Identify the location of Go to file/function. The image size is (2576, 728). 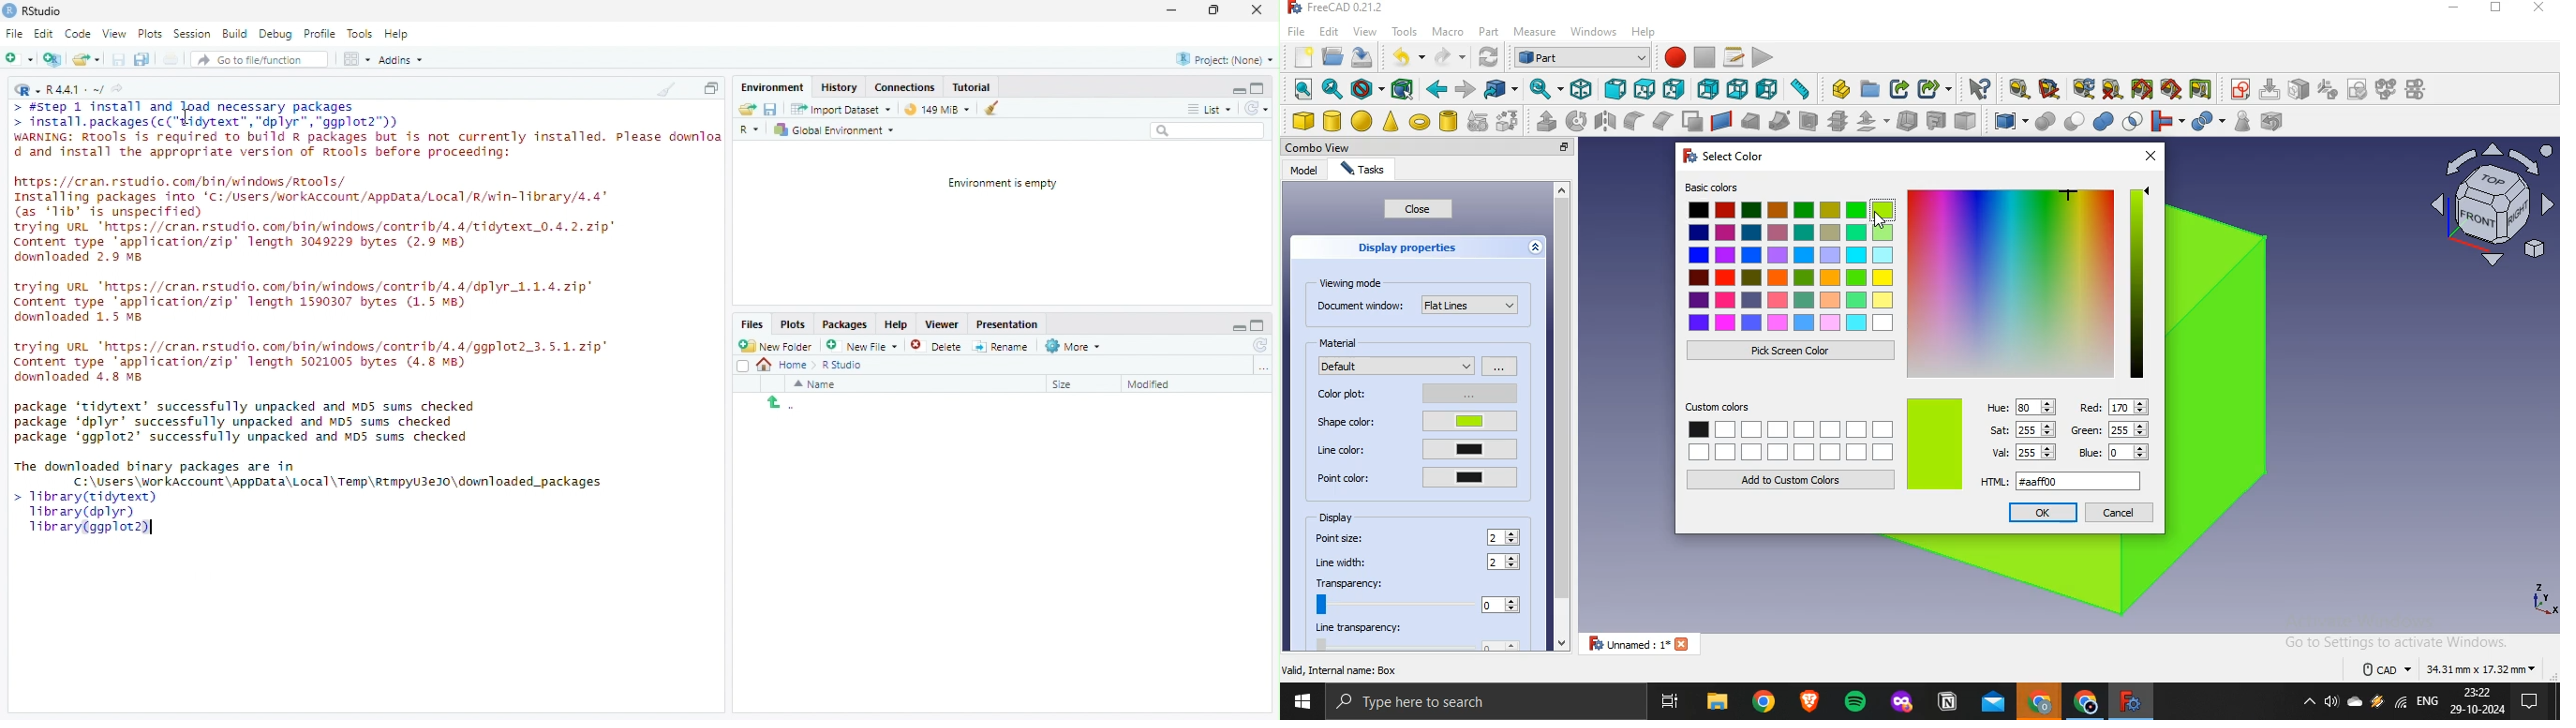
(252, 60).